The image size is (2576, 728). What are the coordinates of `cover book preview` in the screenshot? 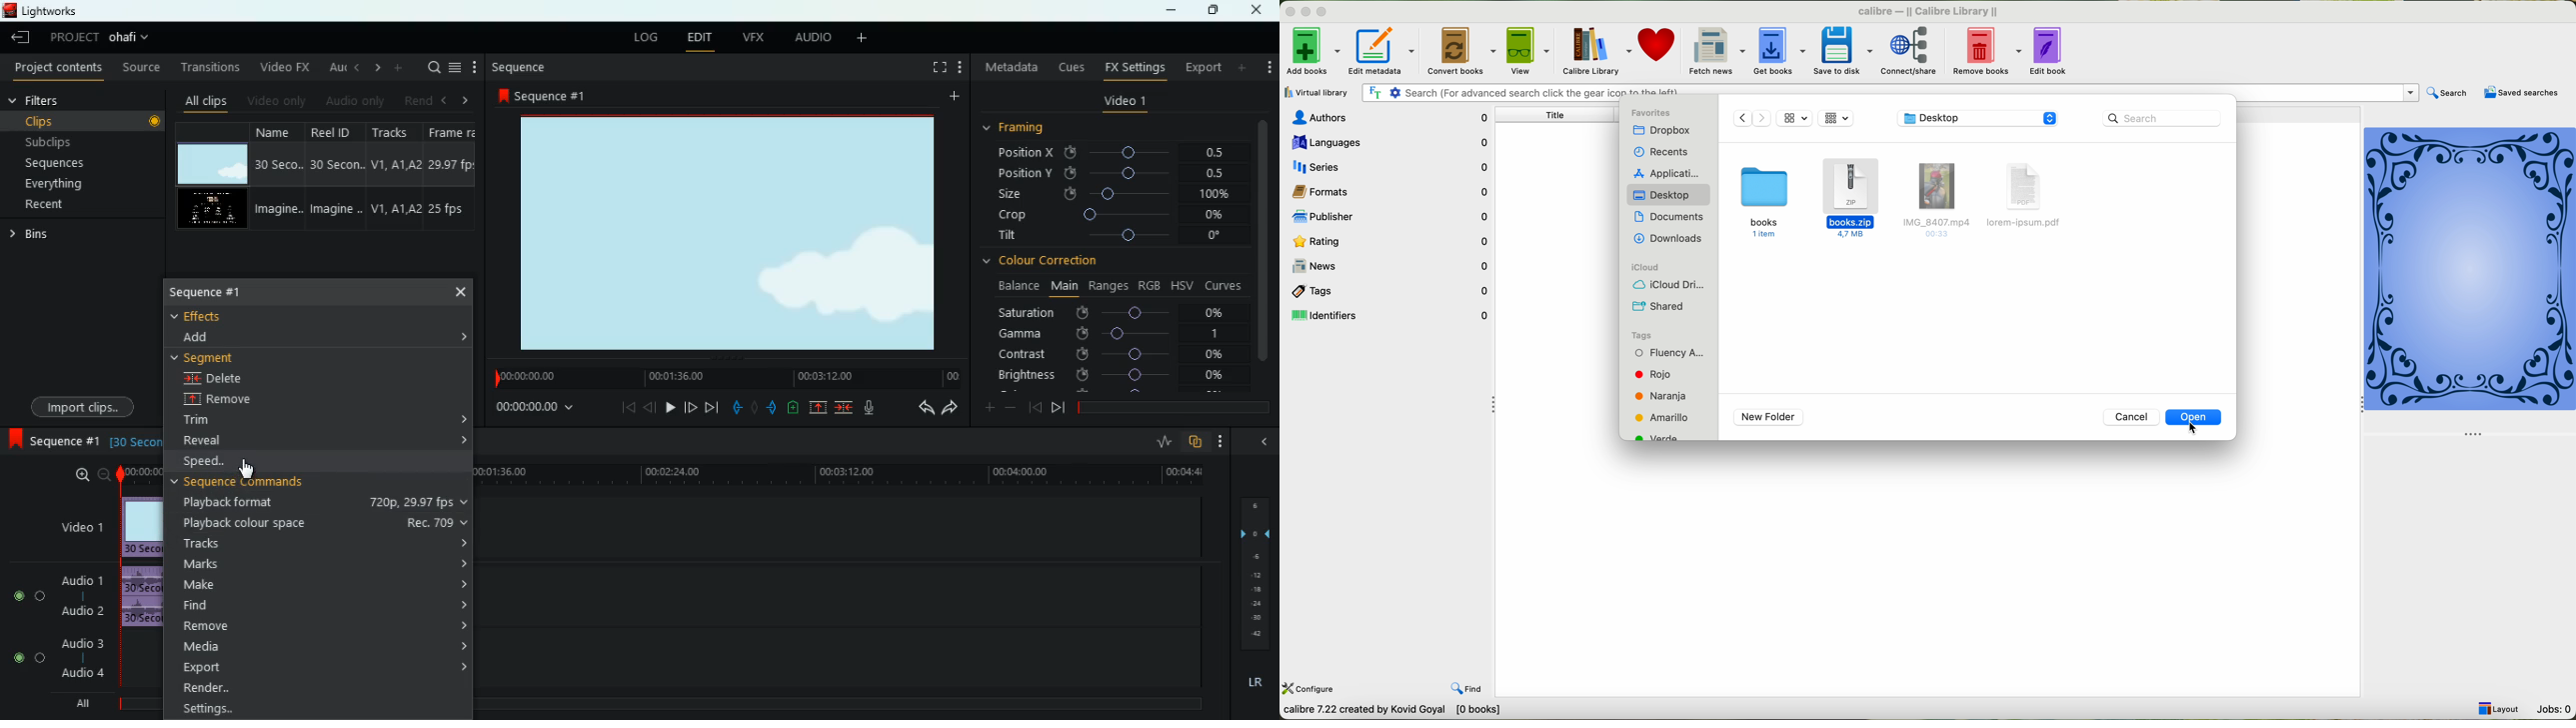 It's located at (2471, 280).